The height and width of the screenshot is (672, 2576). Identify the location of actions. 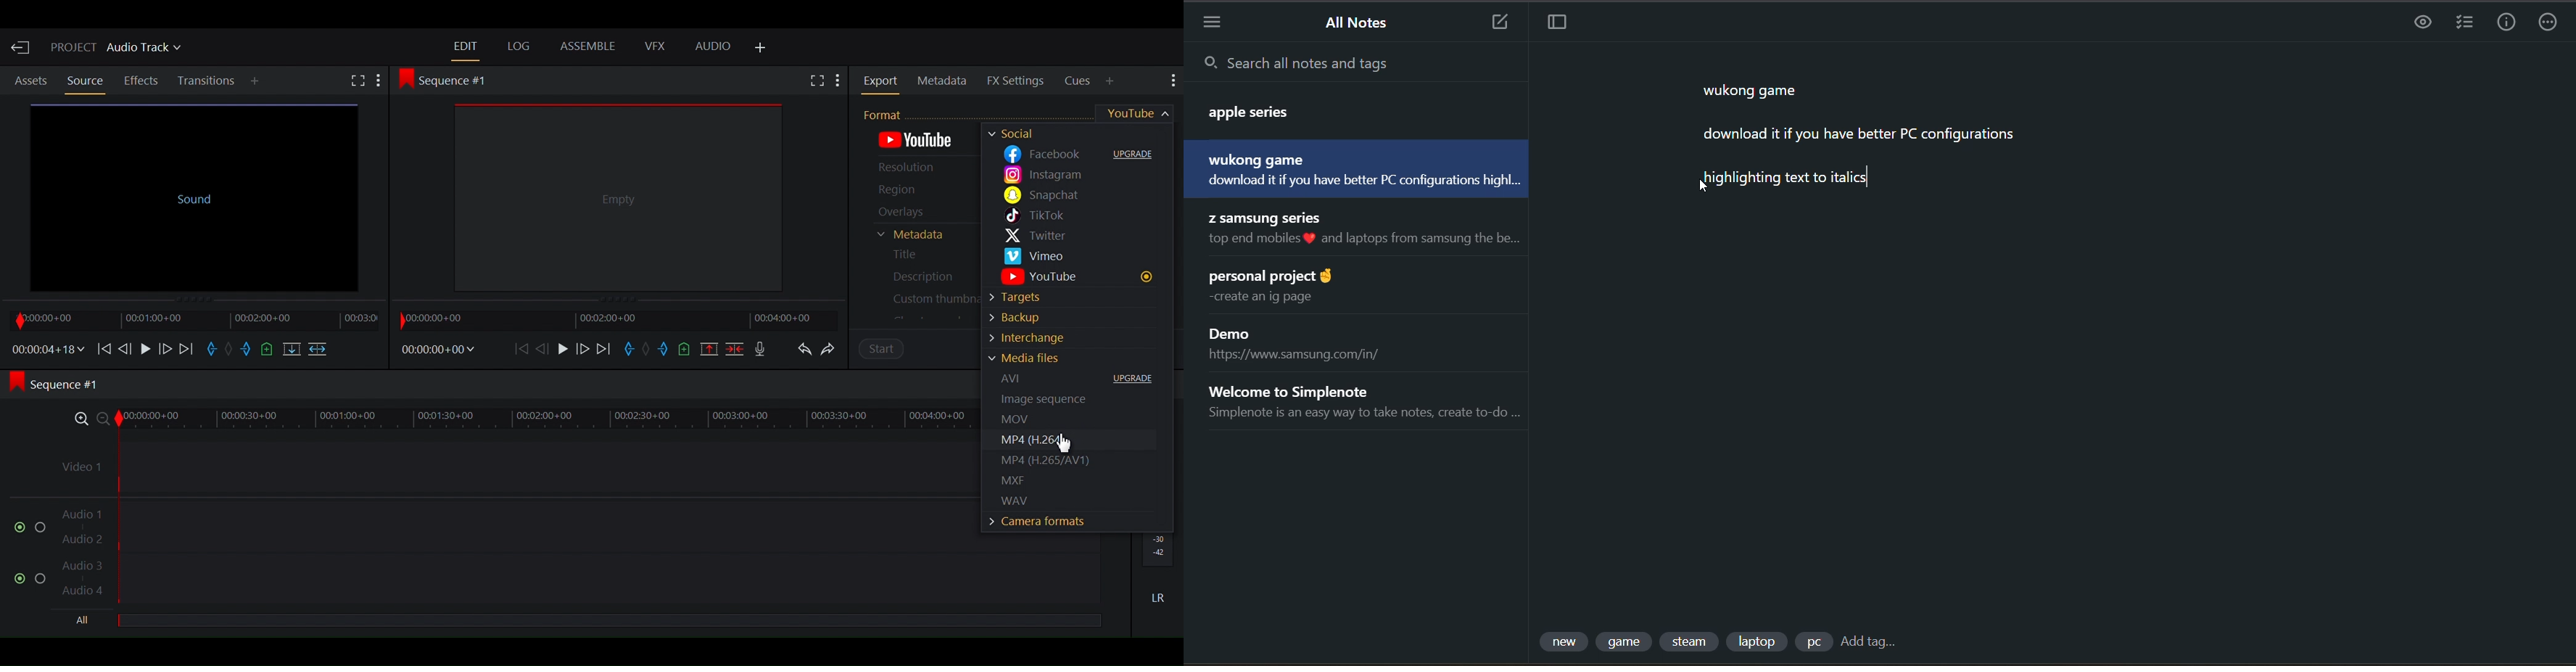
(2552, 24).